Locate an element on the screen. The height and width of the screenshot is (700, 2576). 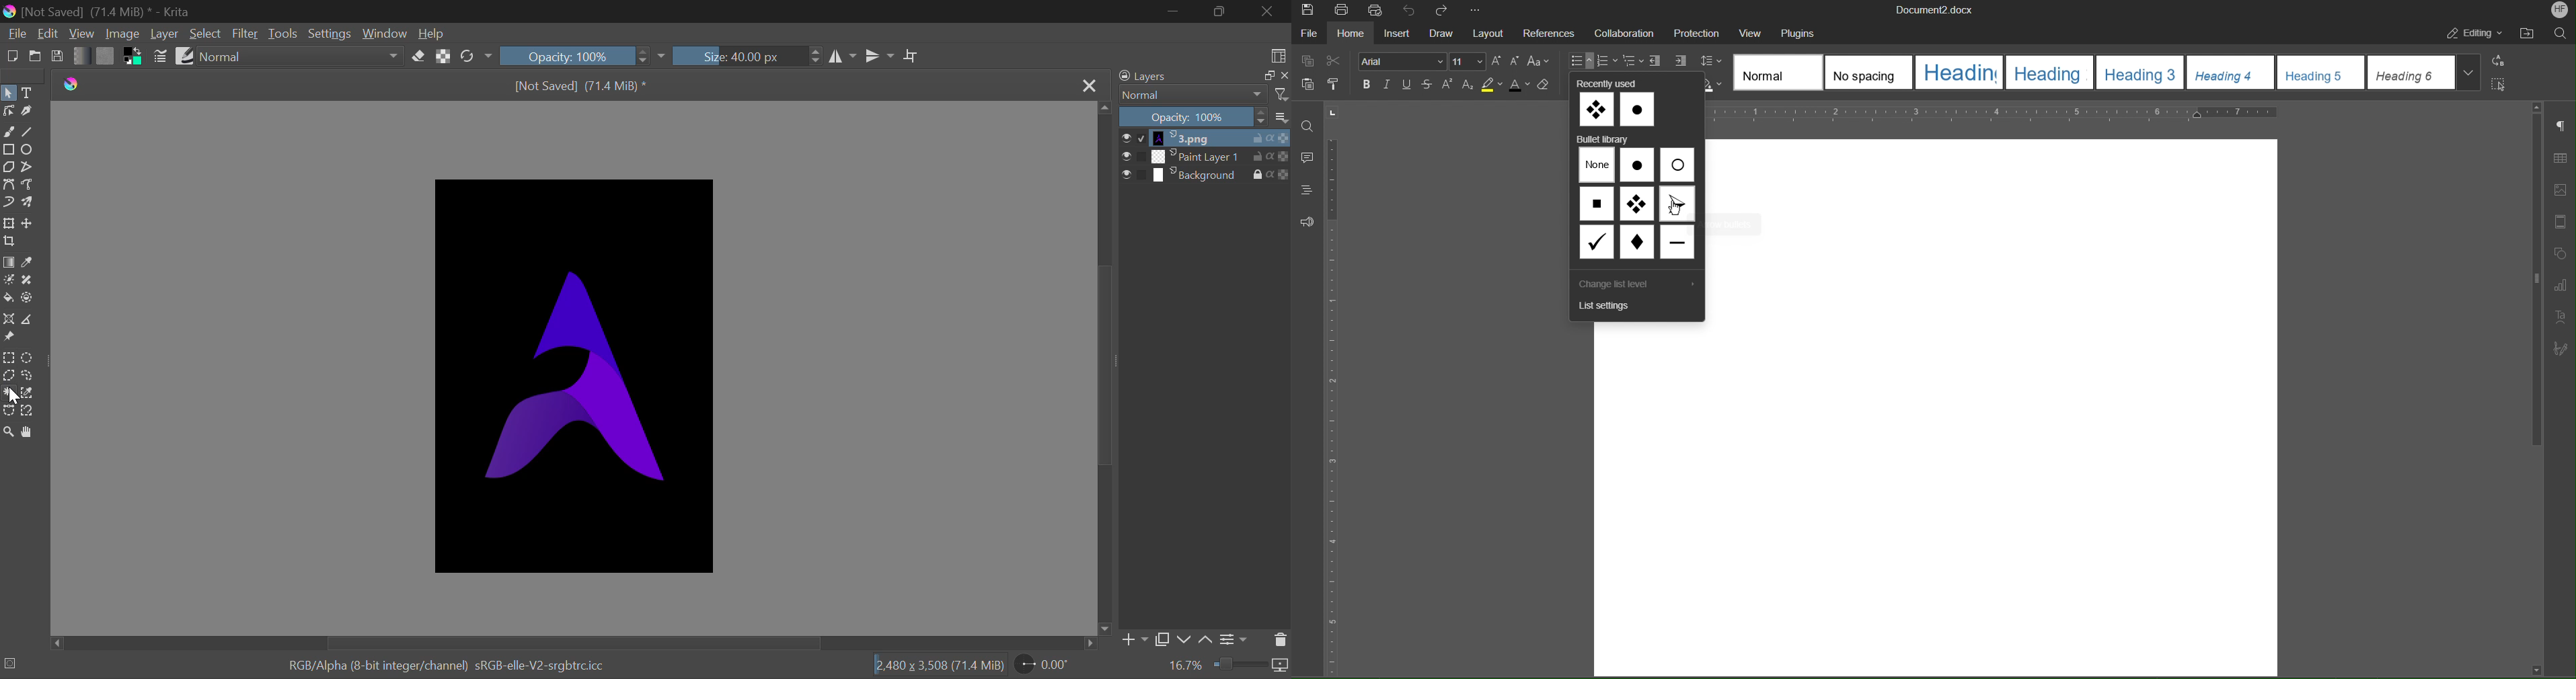
Polygon is located at coordinates (9, 169).